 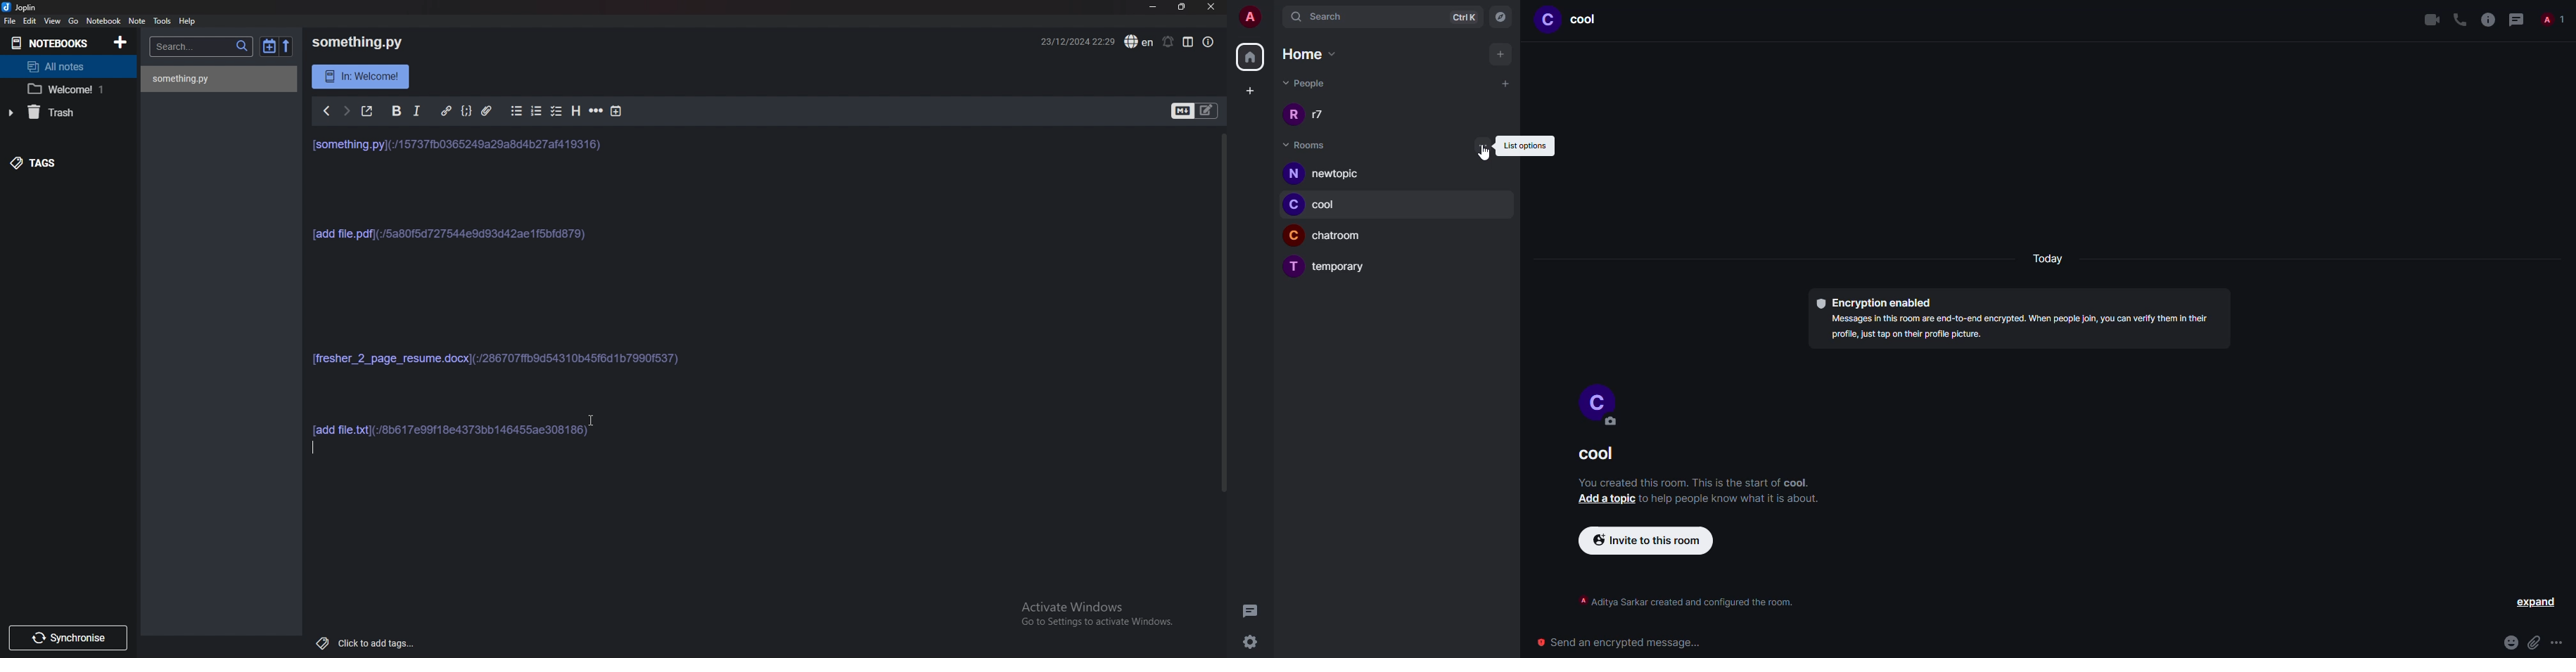 I want to click on Help, so click(x=189, y=20).